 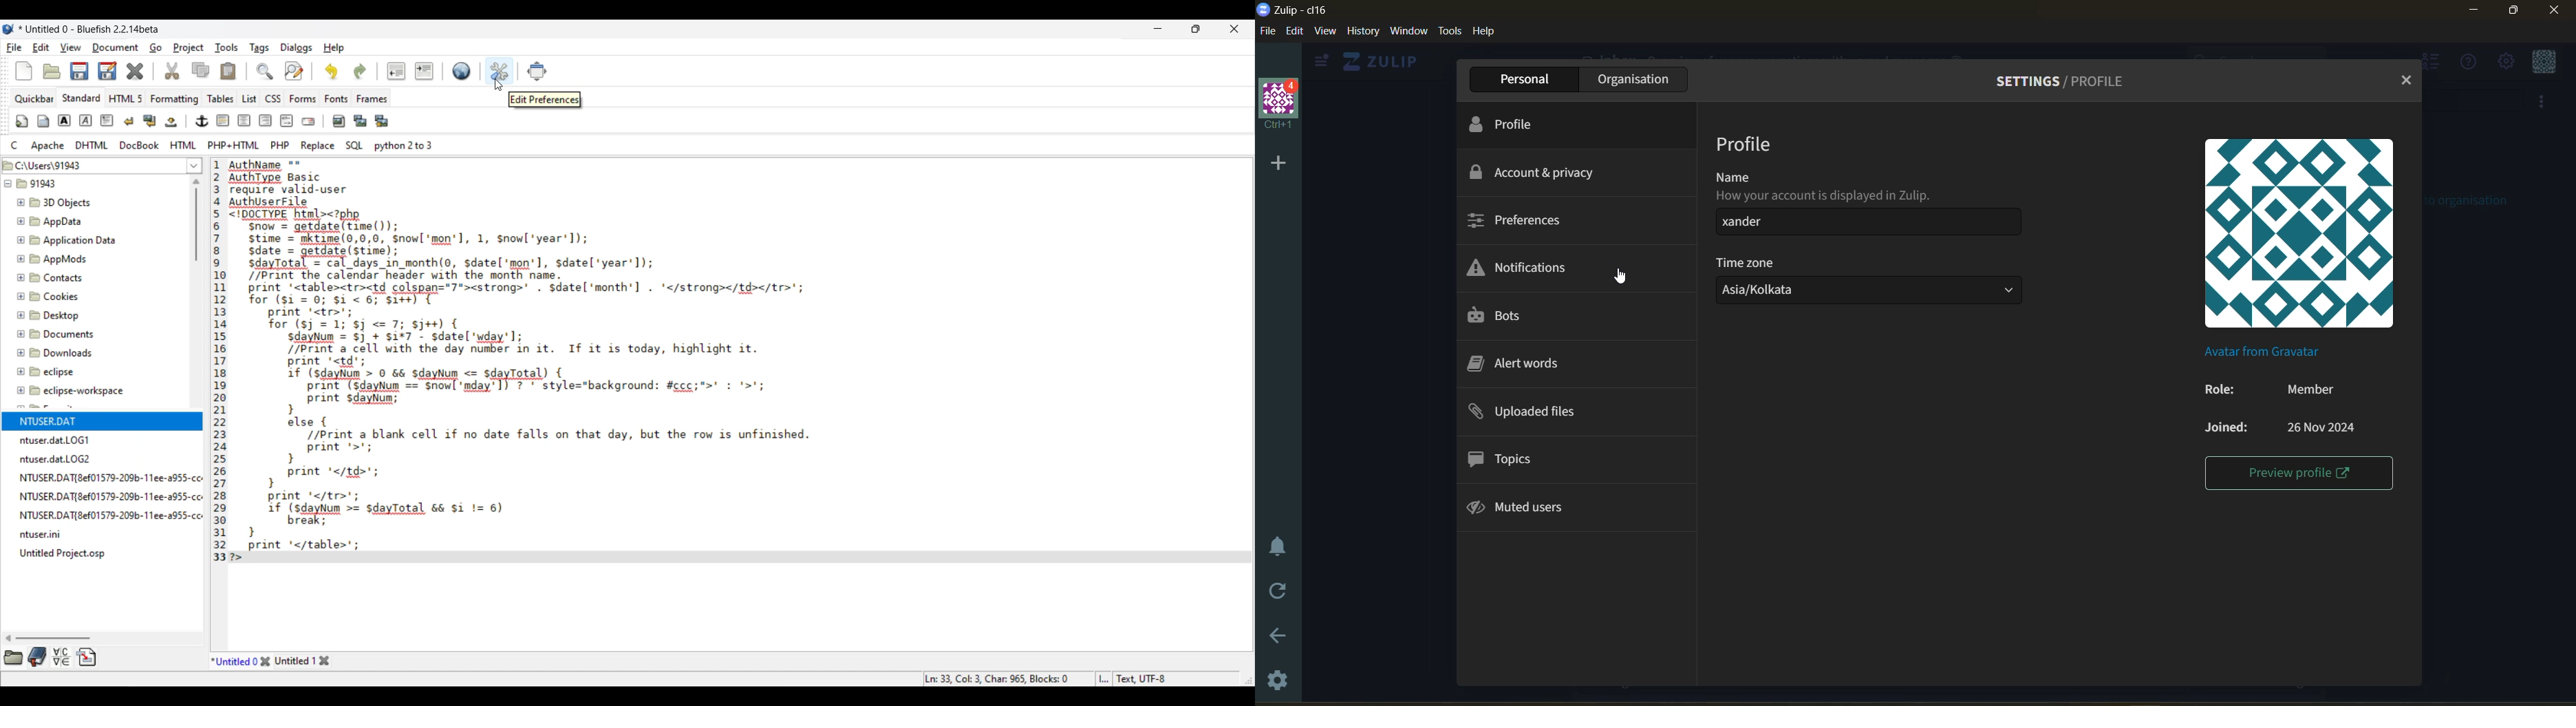 What do you see at coordinates (227, 48) in the screenshot?
I see `Tools menu` at bounding box center [227, 48].